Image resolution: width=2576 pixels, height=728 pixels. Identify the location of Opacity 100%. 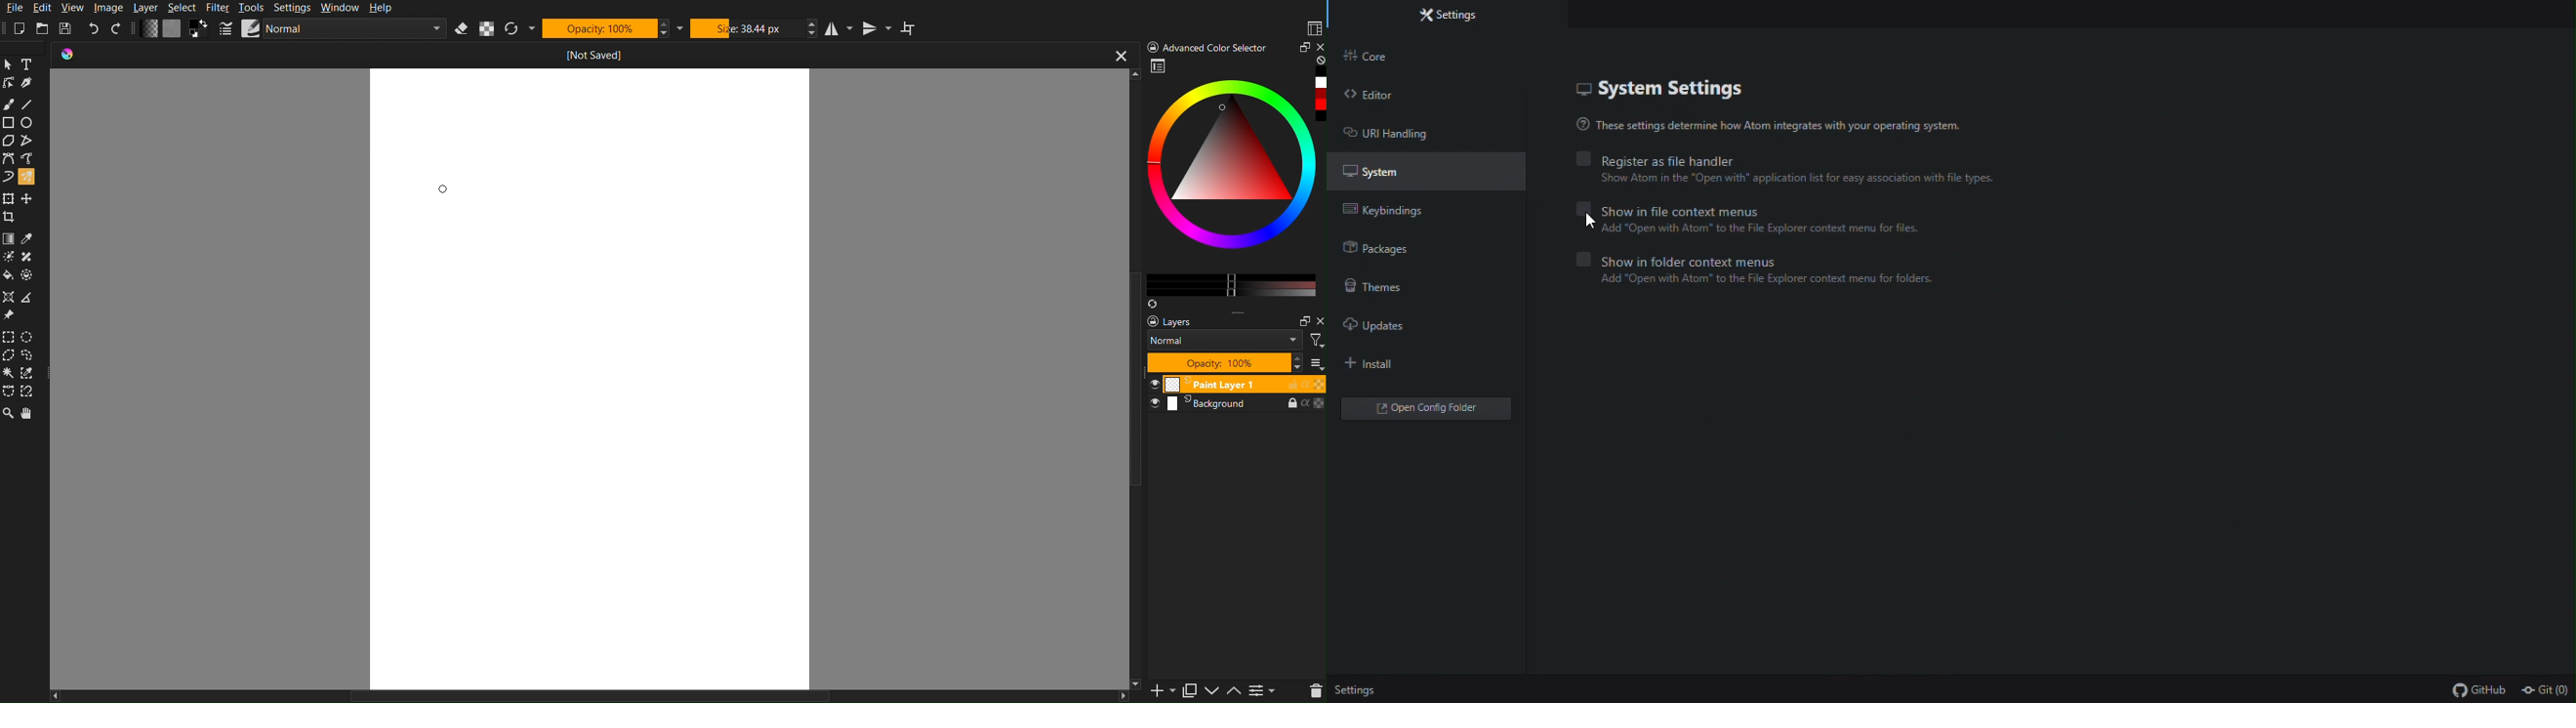
(1224, 363).